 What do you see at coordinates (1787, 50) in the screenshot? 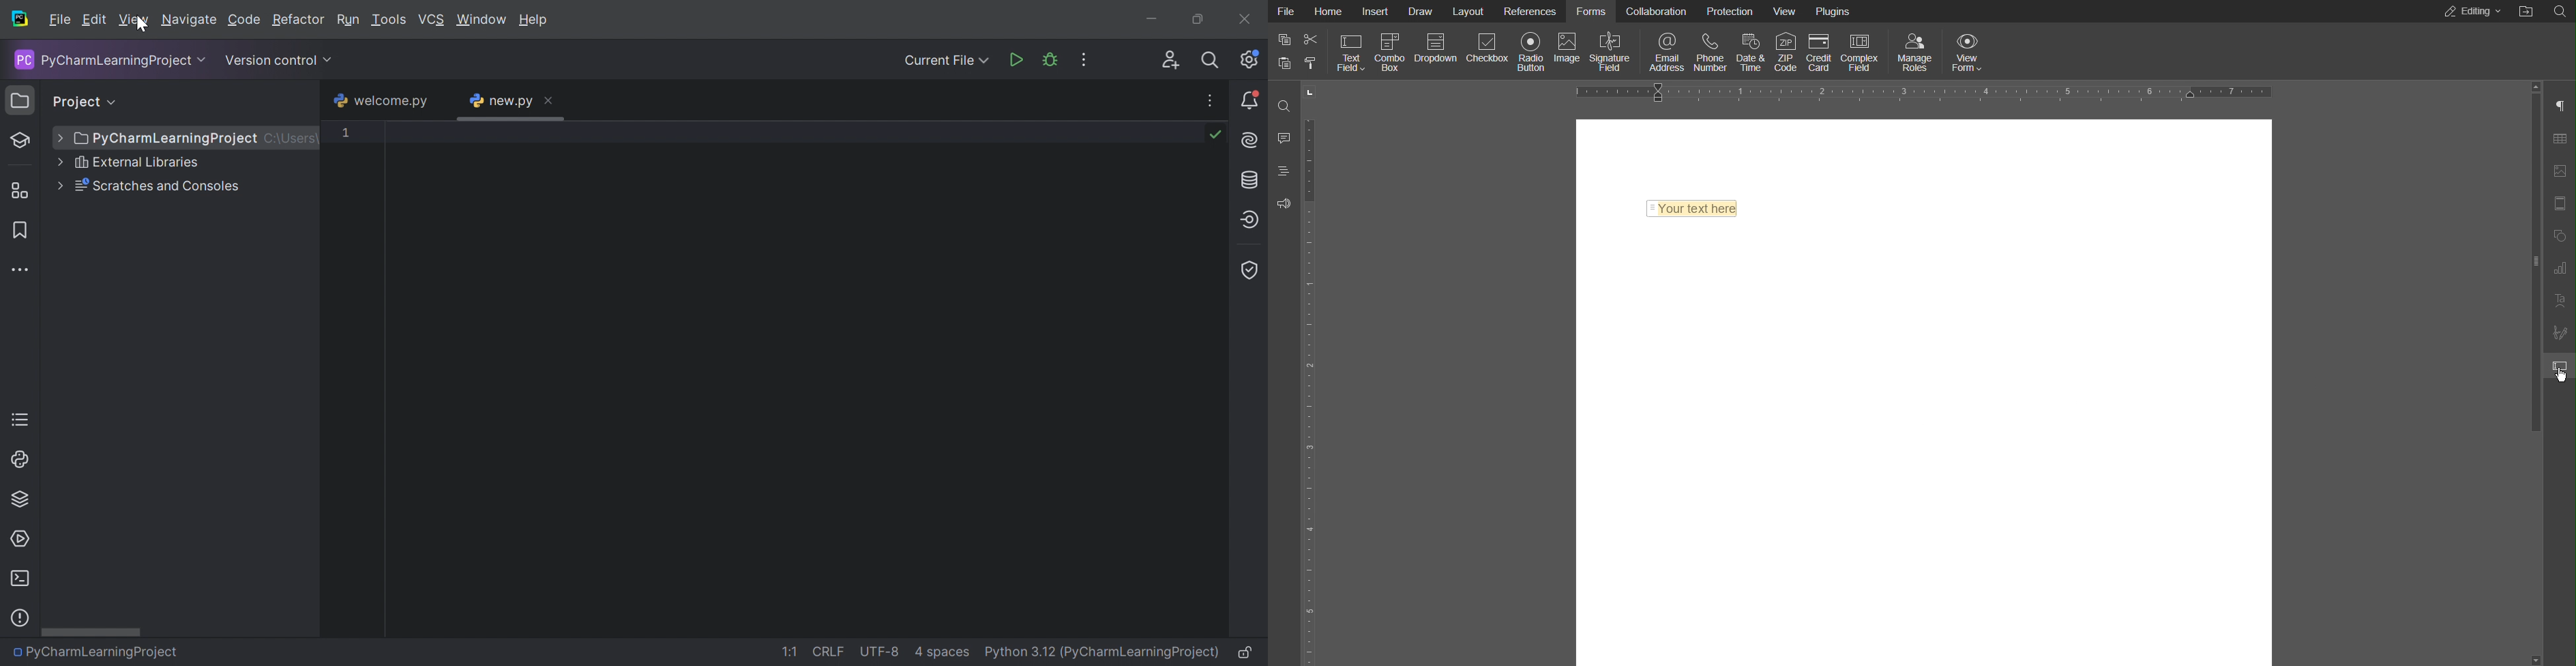
I see `ZIP Code` at bounding box center [1787, 50].